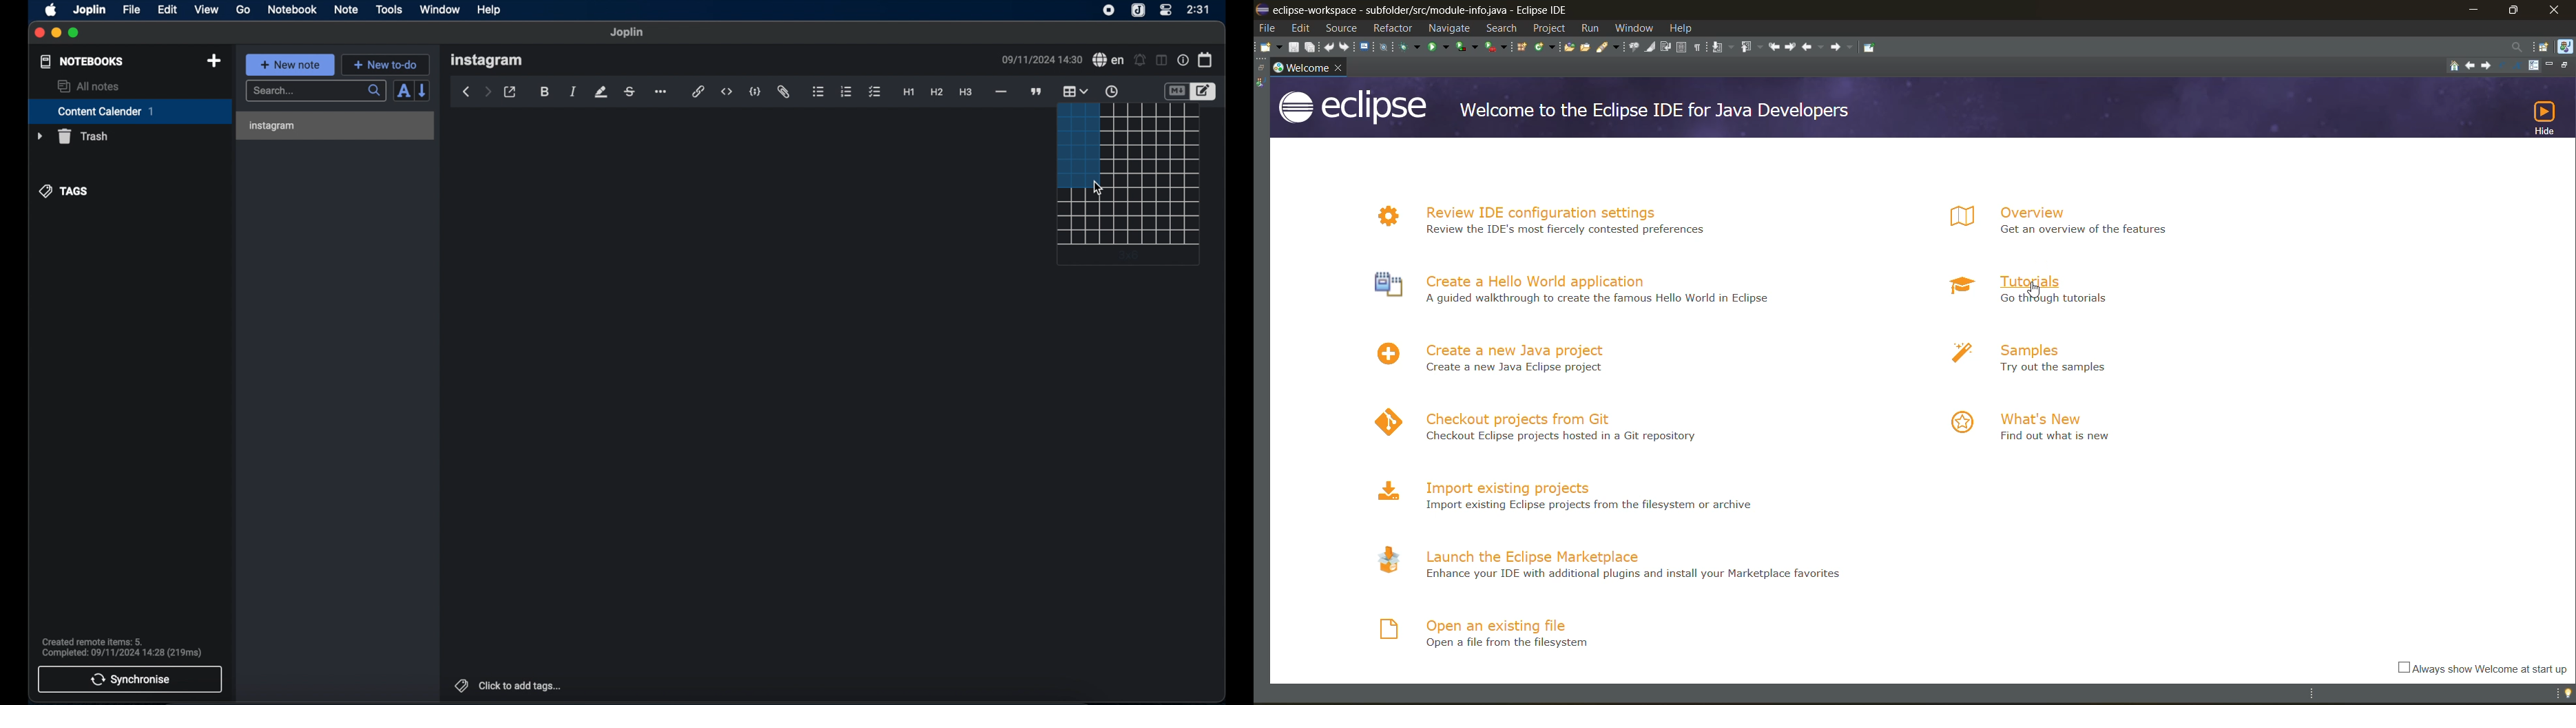 This screenshot has height=728, width=2576. What do you see at coordinates (207, 10) in the screenshot?
I see `view` at bounding box center [207, 10].